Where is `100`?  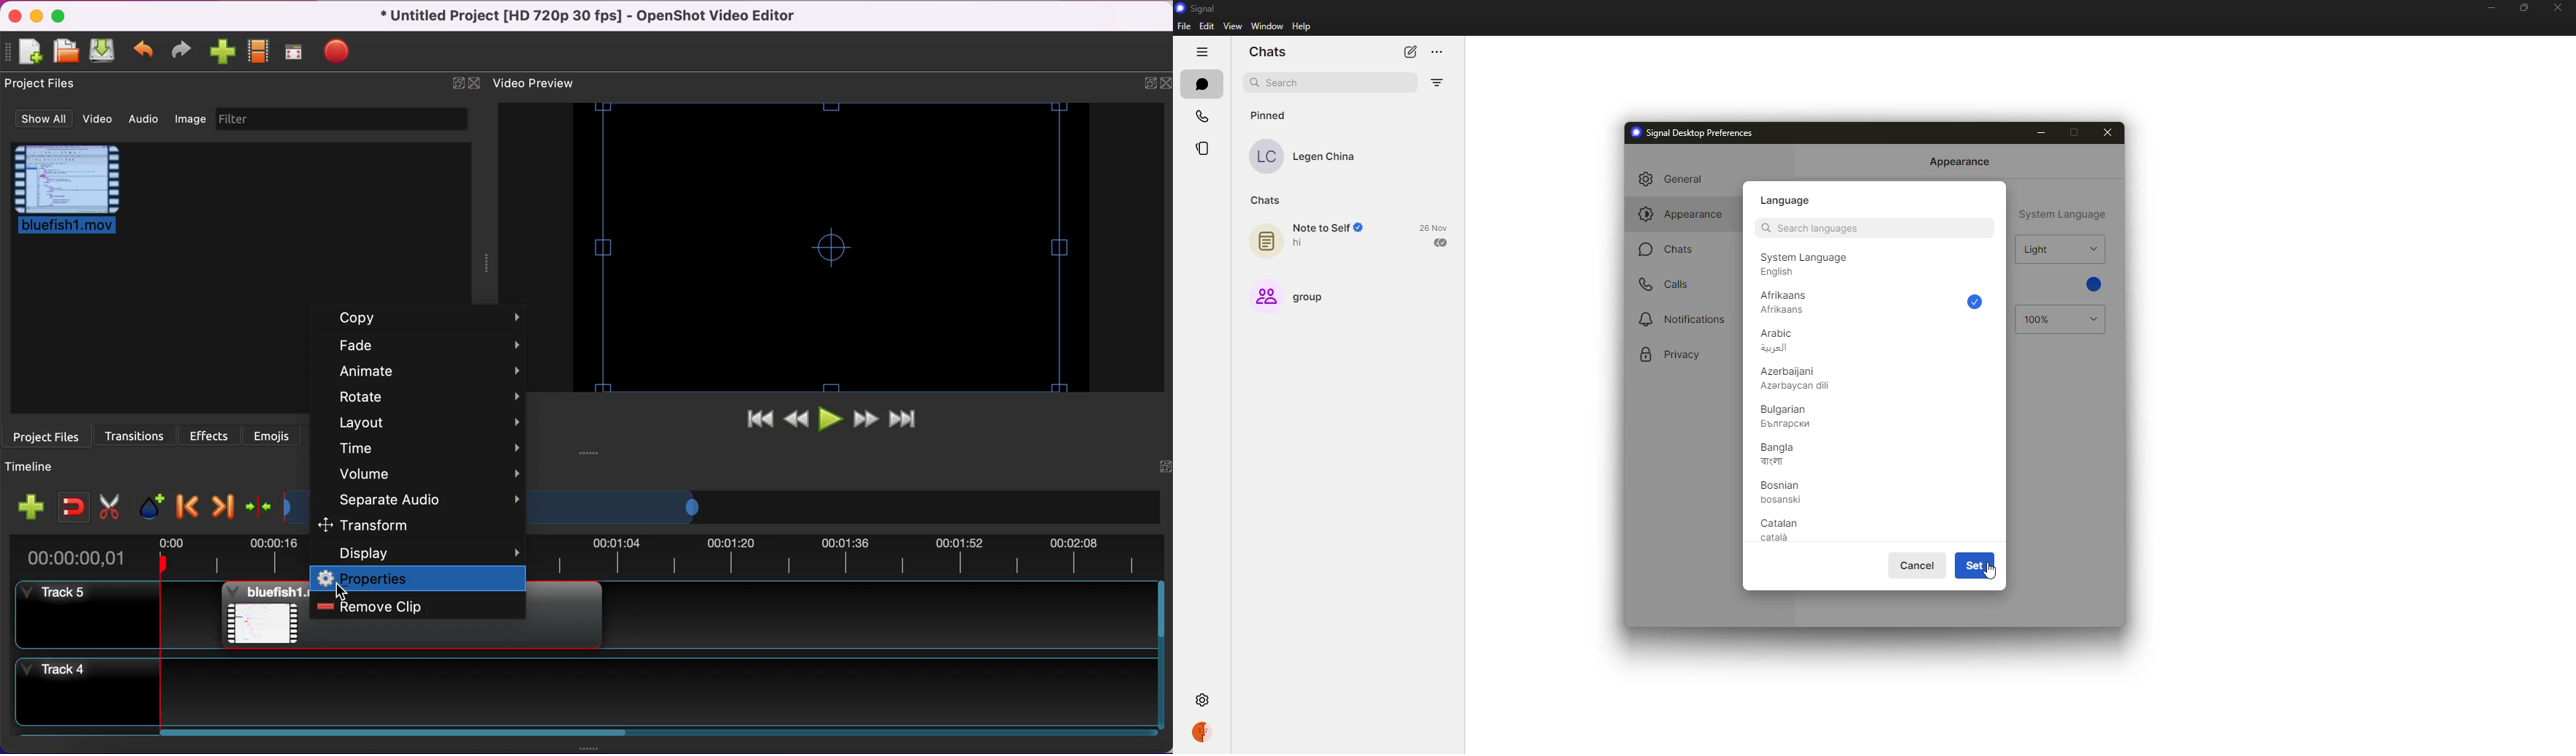
100 is located at coordinates (2040, 319).